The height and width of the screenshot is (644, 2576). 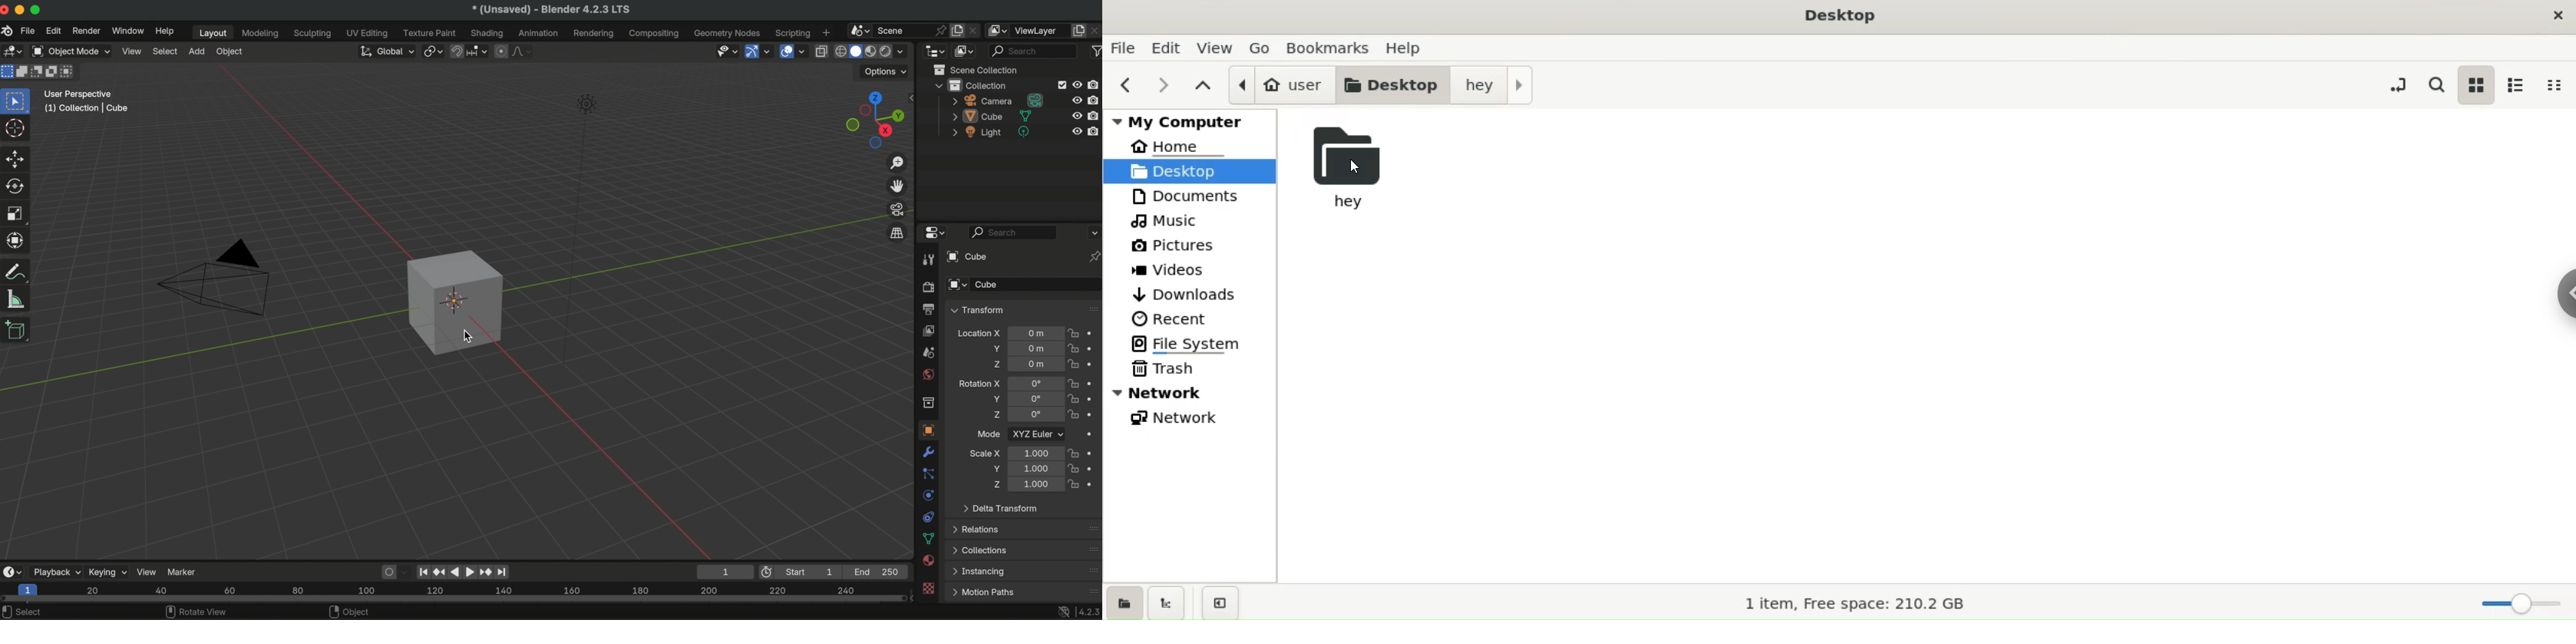 What do you see at coordinates (502, 51) in the screenshot?
I see `proportional editing objects` at bounding box center [502, 51].